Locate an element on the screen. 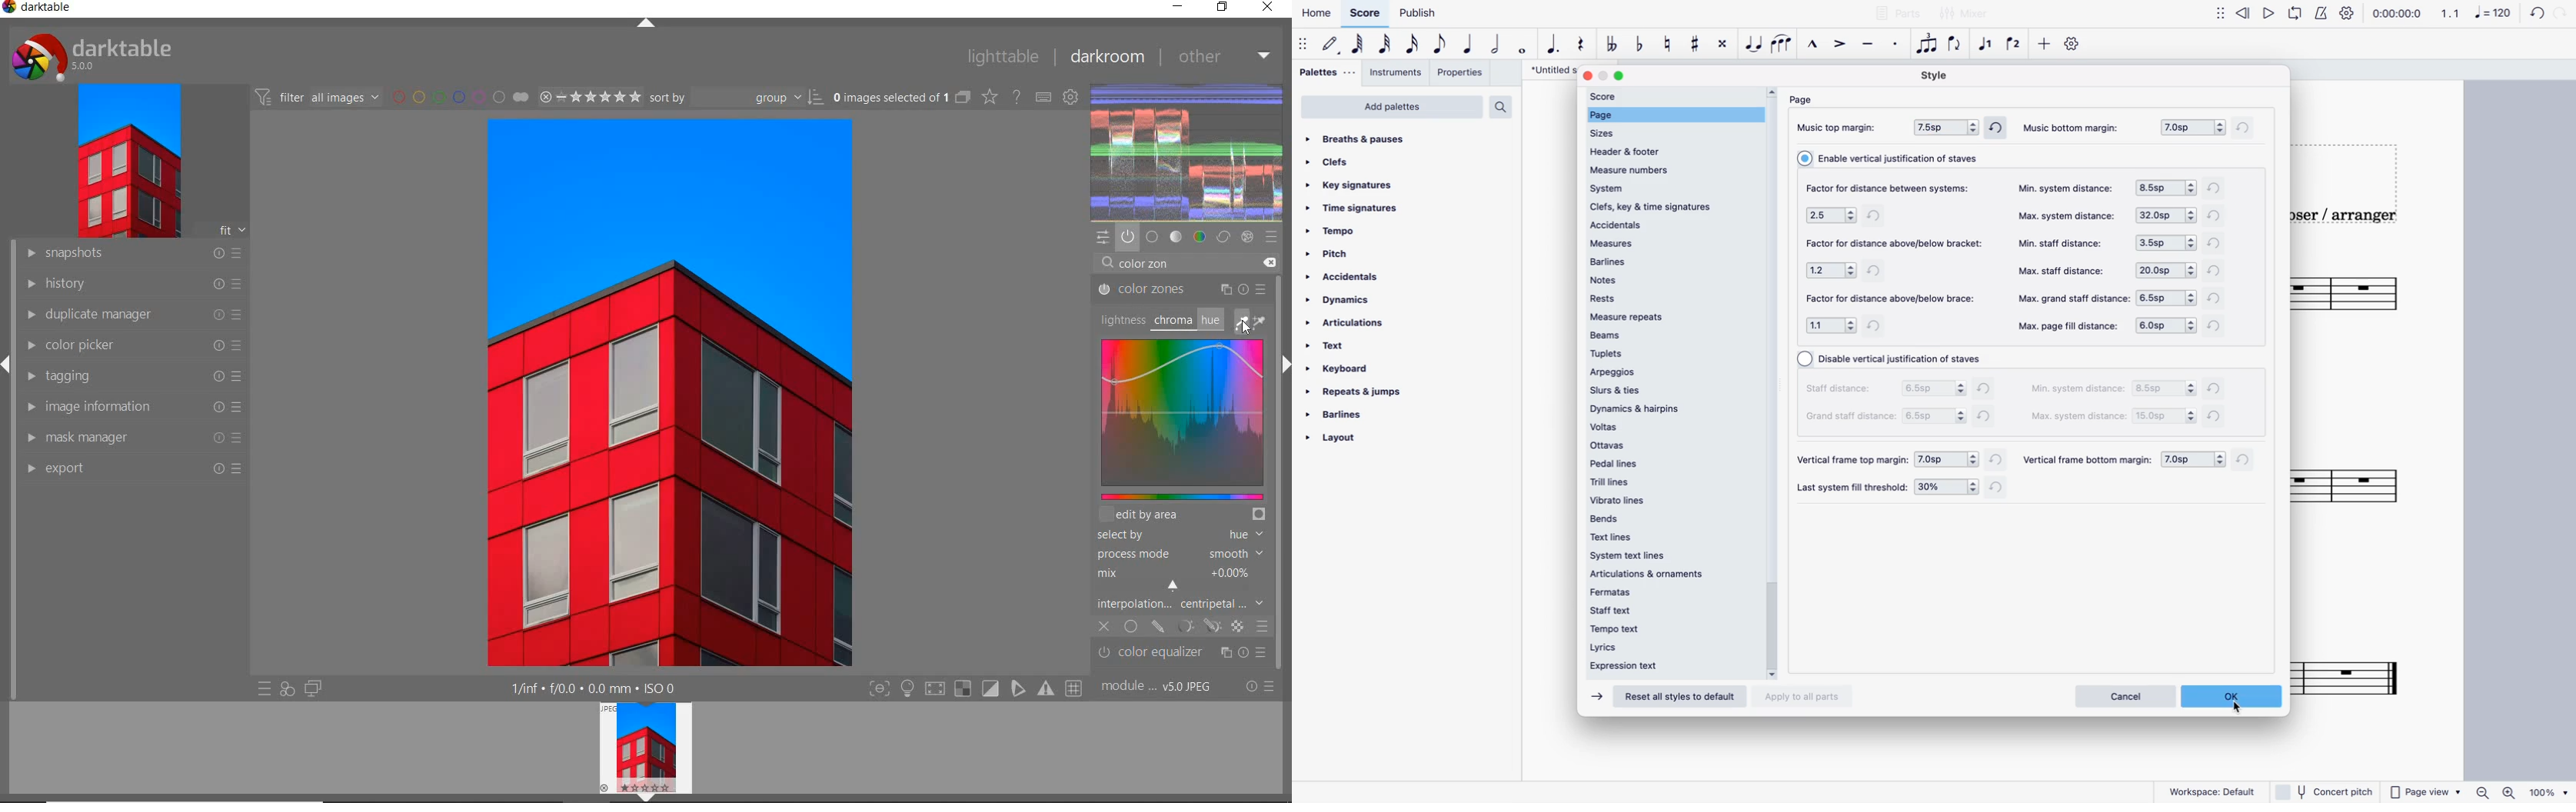  PROCESS MODE is located at coordinates (1178, 553).